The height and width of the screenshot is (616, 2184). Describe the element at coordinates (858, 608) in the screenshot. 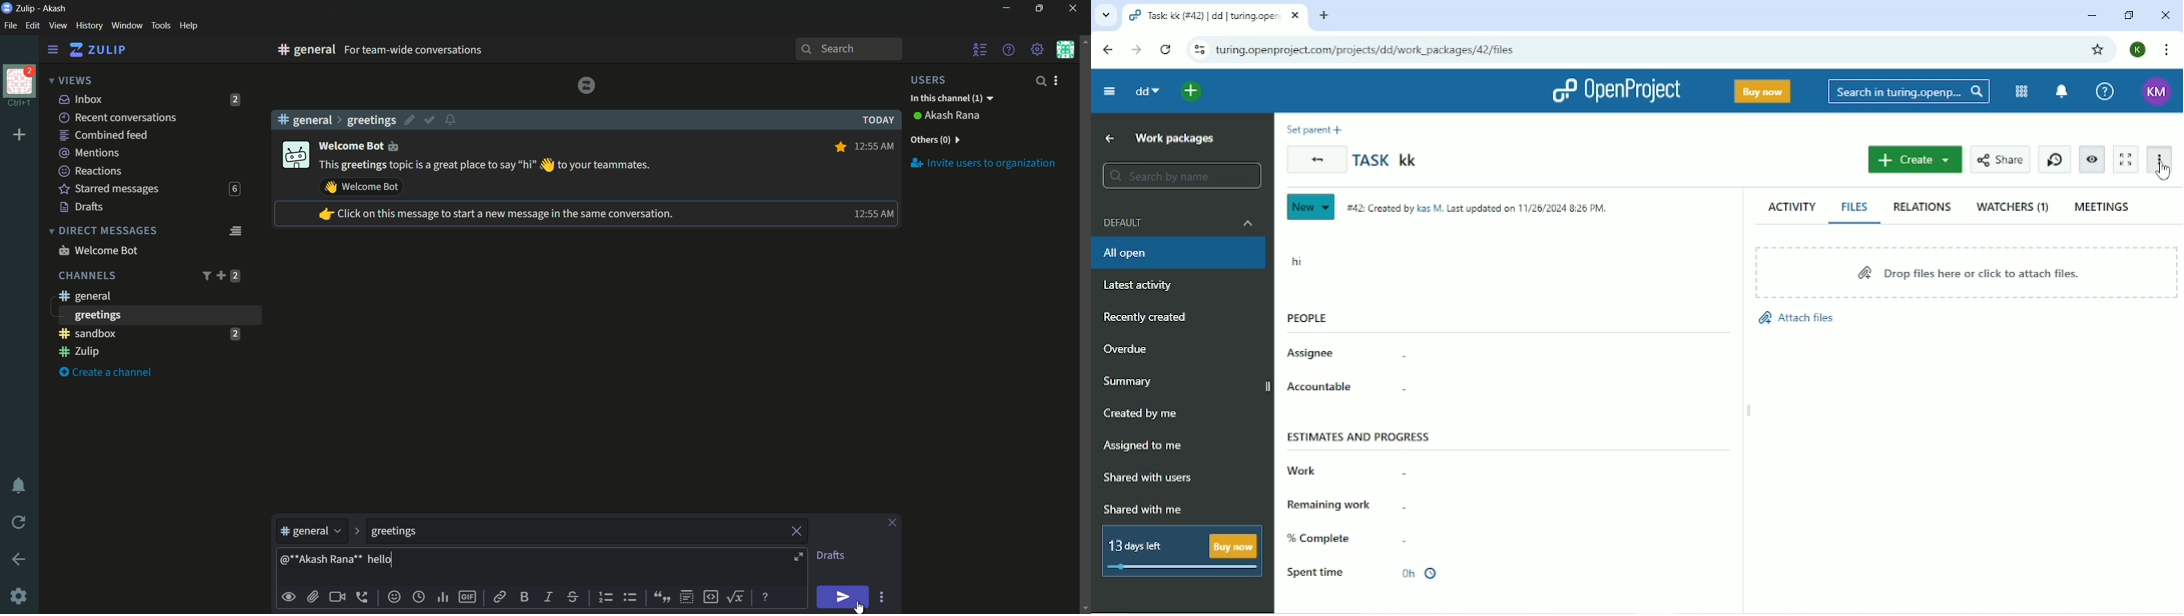

I see `cursor` at that location.